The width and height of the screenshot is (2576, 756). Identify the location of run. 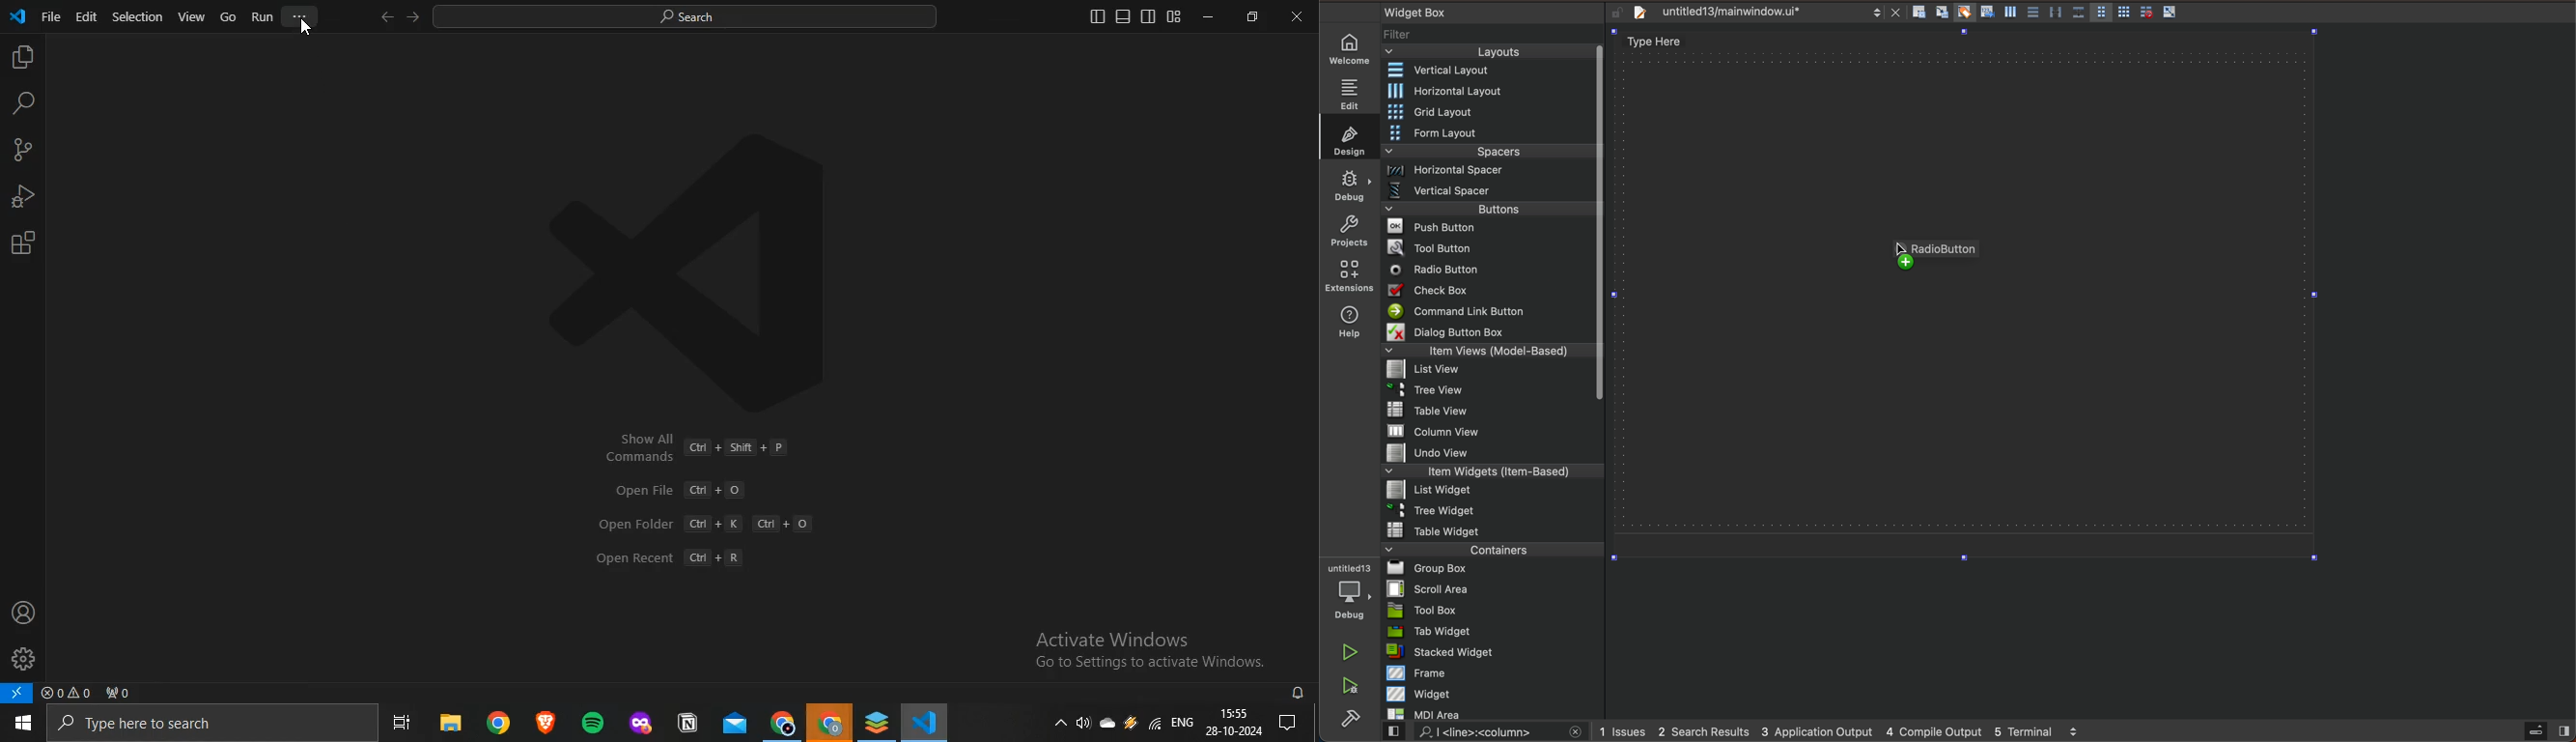
(262, 16).